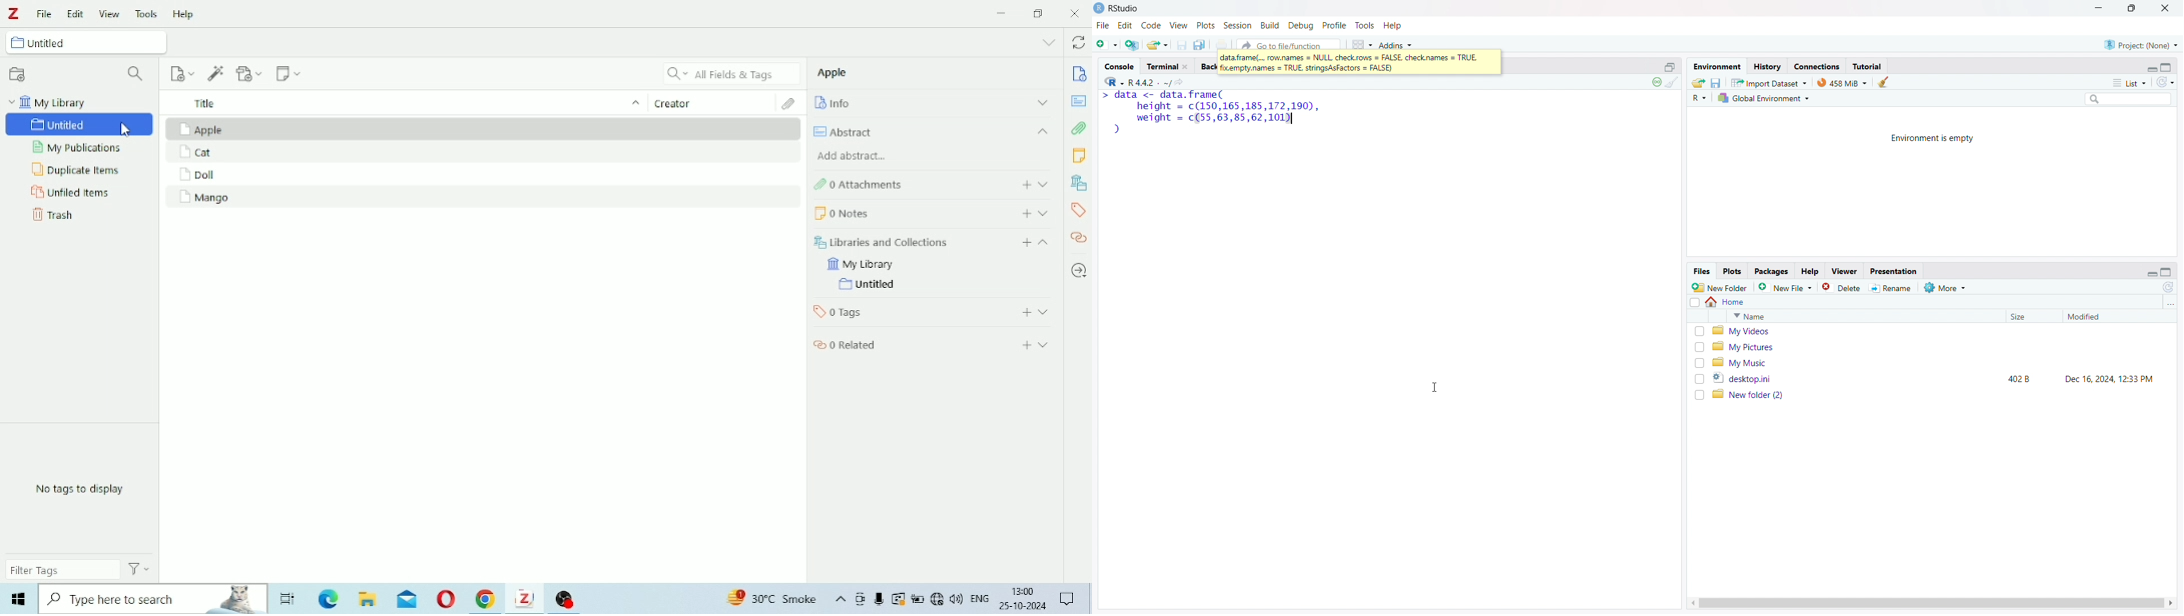 The height and width of the screenshot is (616, 2184). What do you see at coordinates (216, 72) in the screenshot?
I see `Add Item (s) by Identifier` at bounding box center [216, 72].